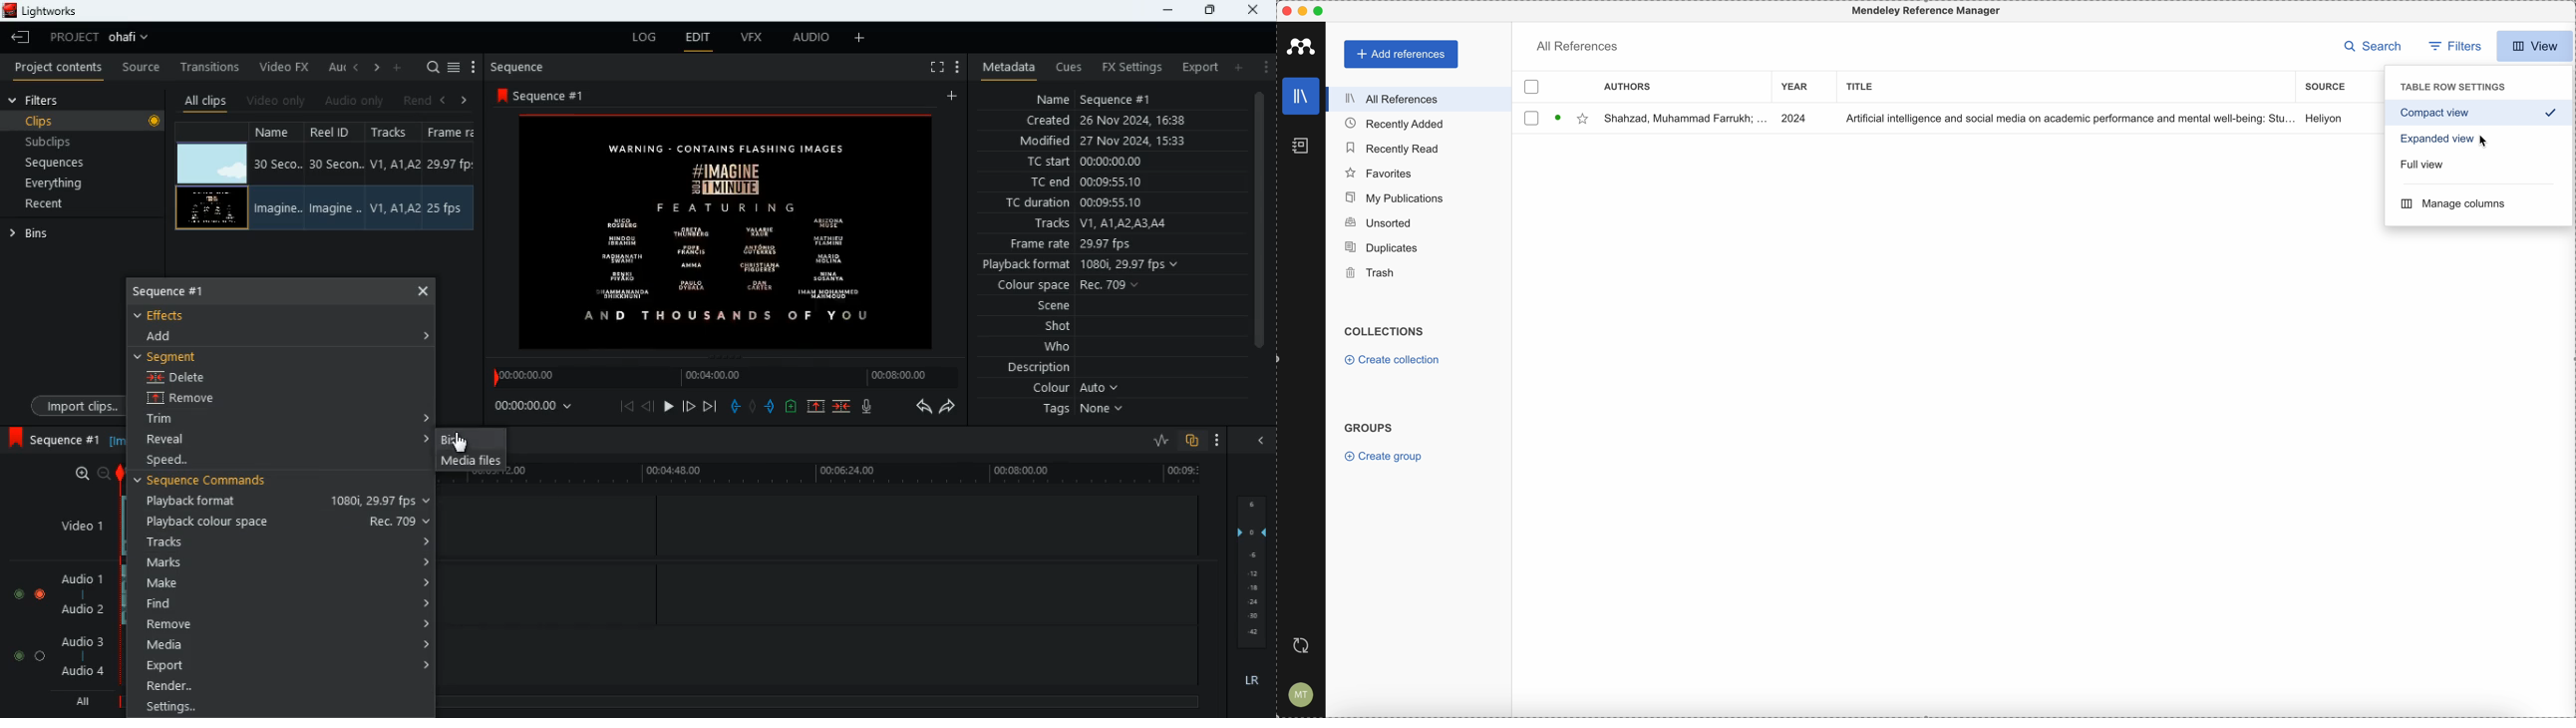 This screenshot has height=728, width=2576. I want to click on tc start, so click(1115, 163).